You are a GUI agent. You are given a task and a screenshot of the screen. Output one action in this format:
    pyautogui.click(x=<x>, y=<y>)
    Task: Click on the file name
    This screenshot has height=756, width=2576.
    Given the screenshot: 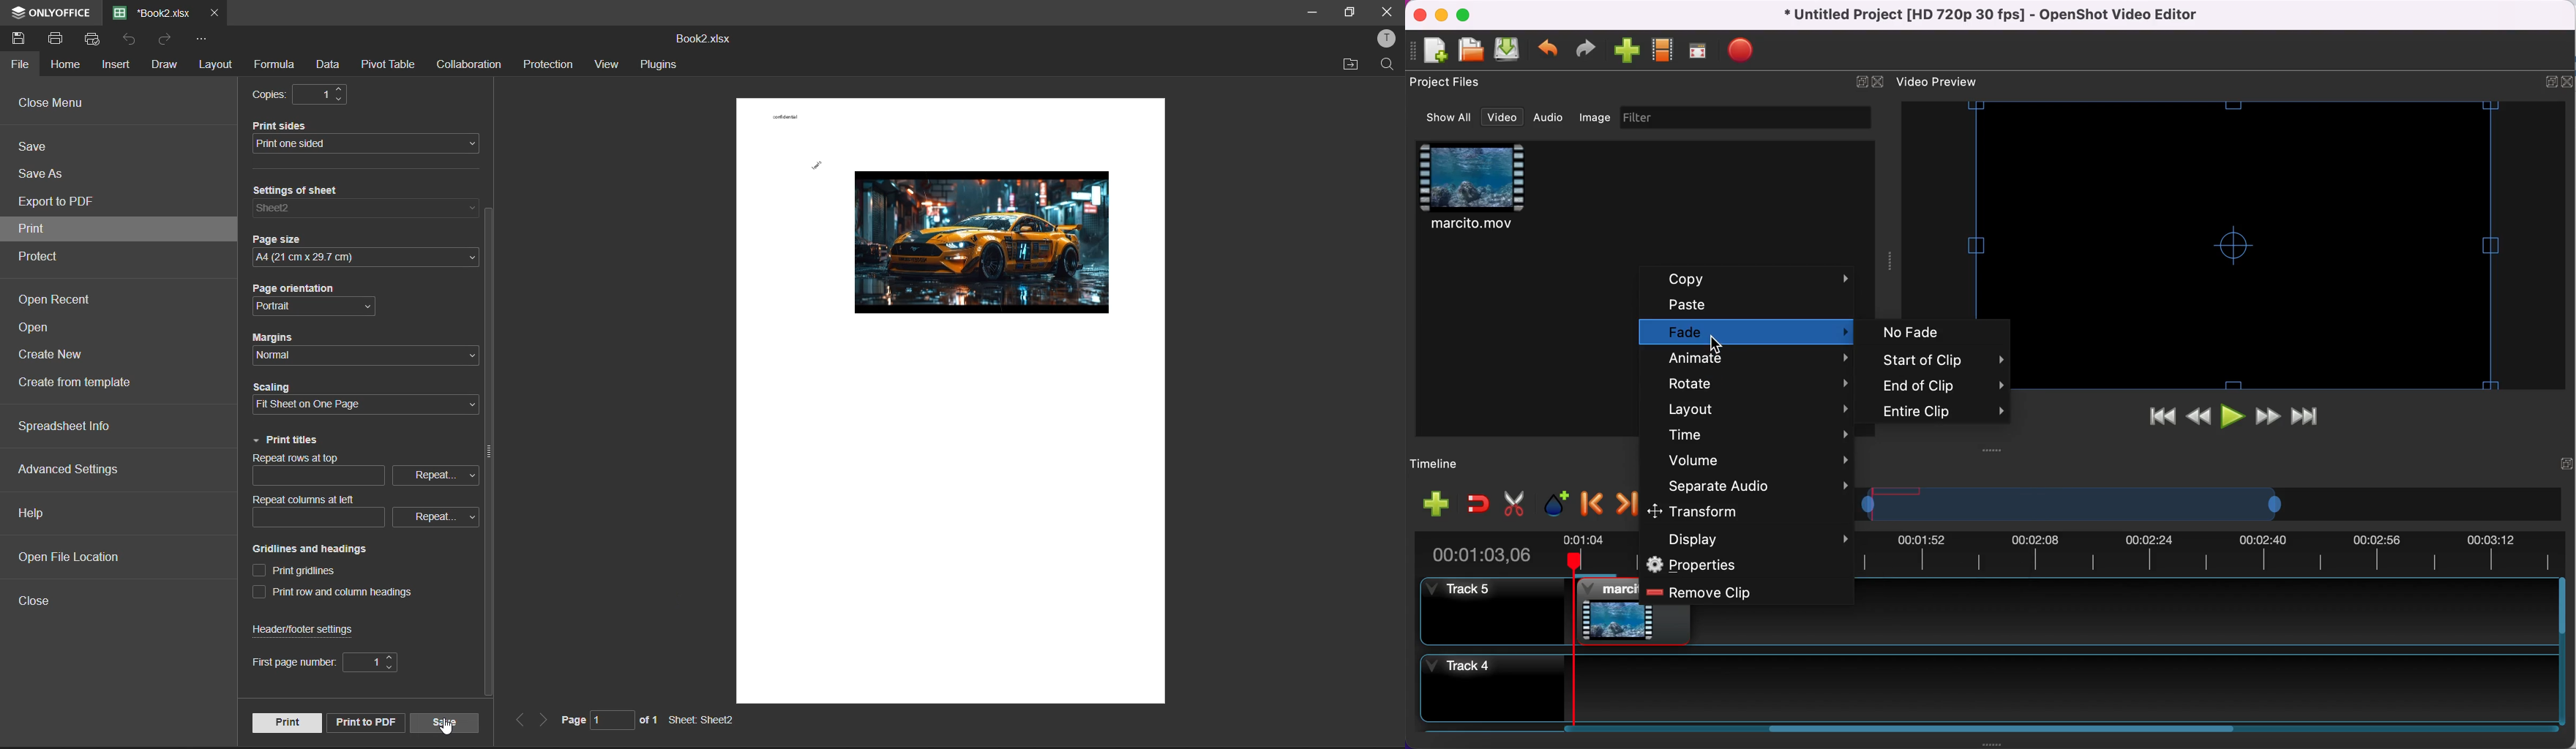 What is the action you would take?
    pyautogui.click(x=152, y=13)
    